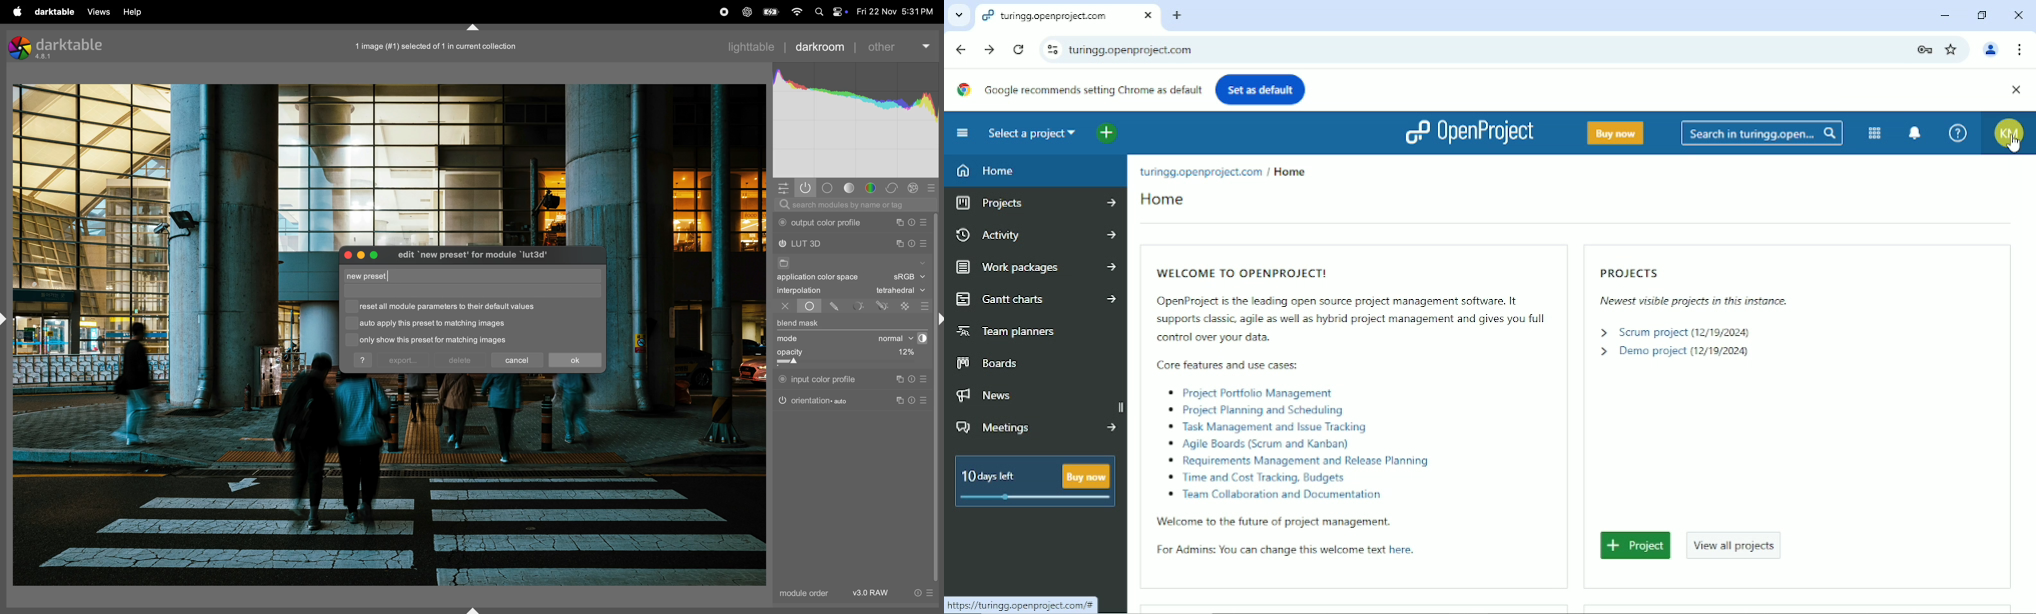 Image resolution: width=2044 pixels, height=616 pixels. What do you see at coordinates (828, 188) in the screenshot?
I see `base` at bounding box center [828, 188].